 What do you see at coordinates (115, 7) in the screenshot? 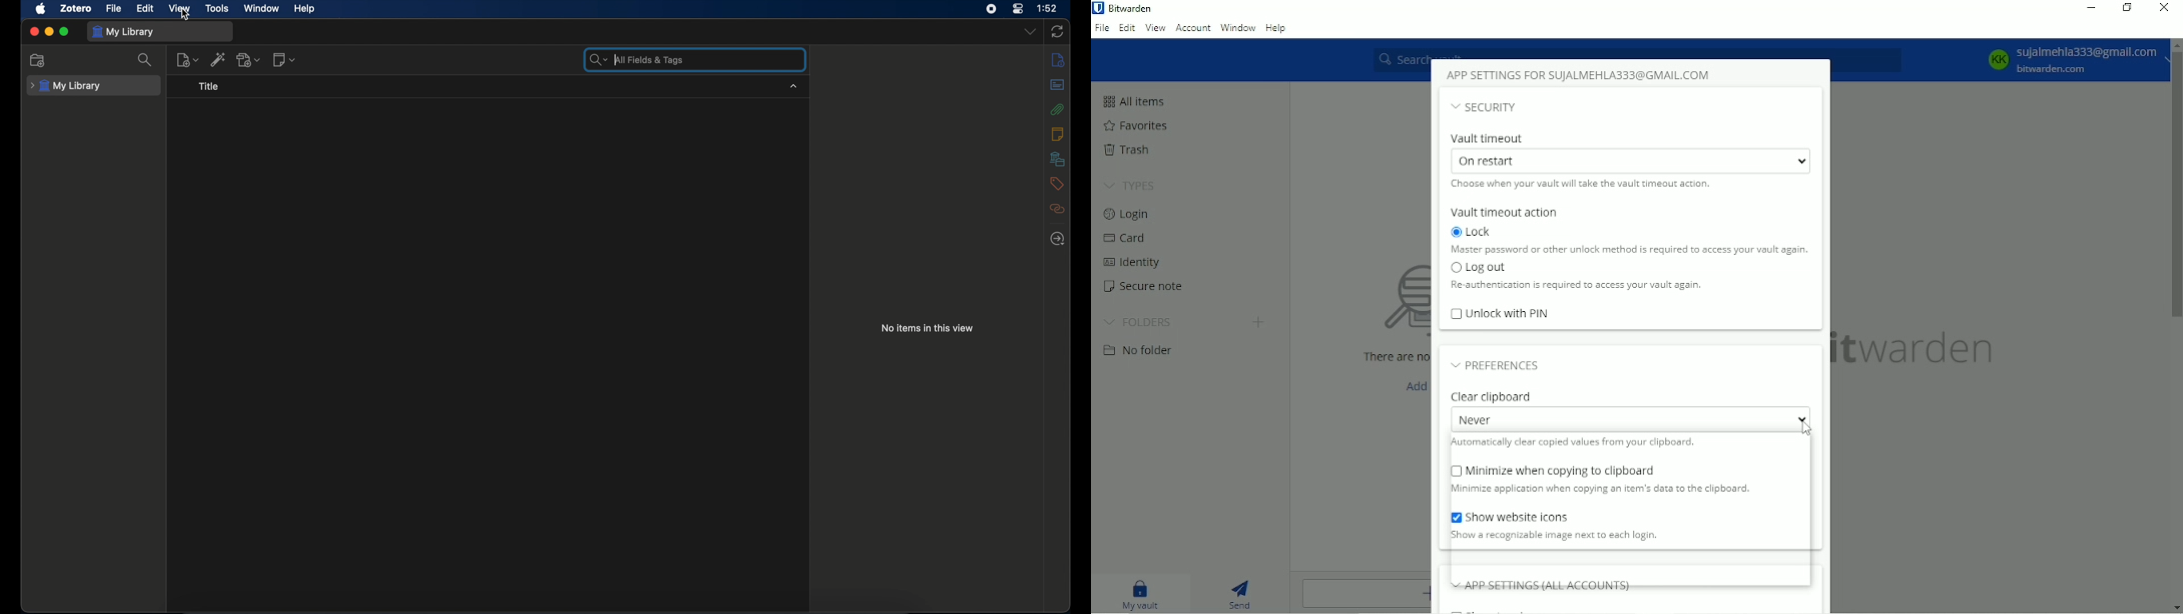
I see `file` at bounding box center [115, 7].